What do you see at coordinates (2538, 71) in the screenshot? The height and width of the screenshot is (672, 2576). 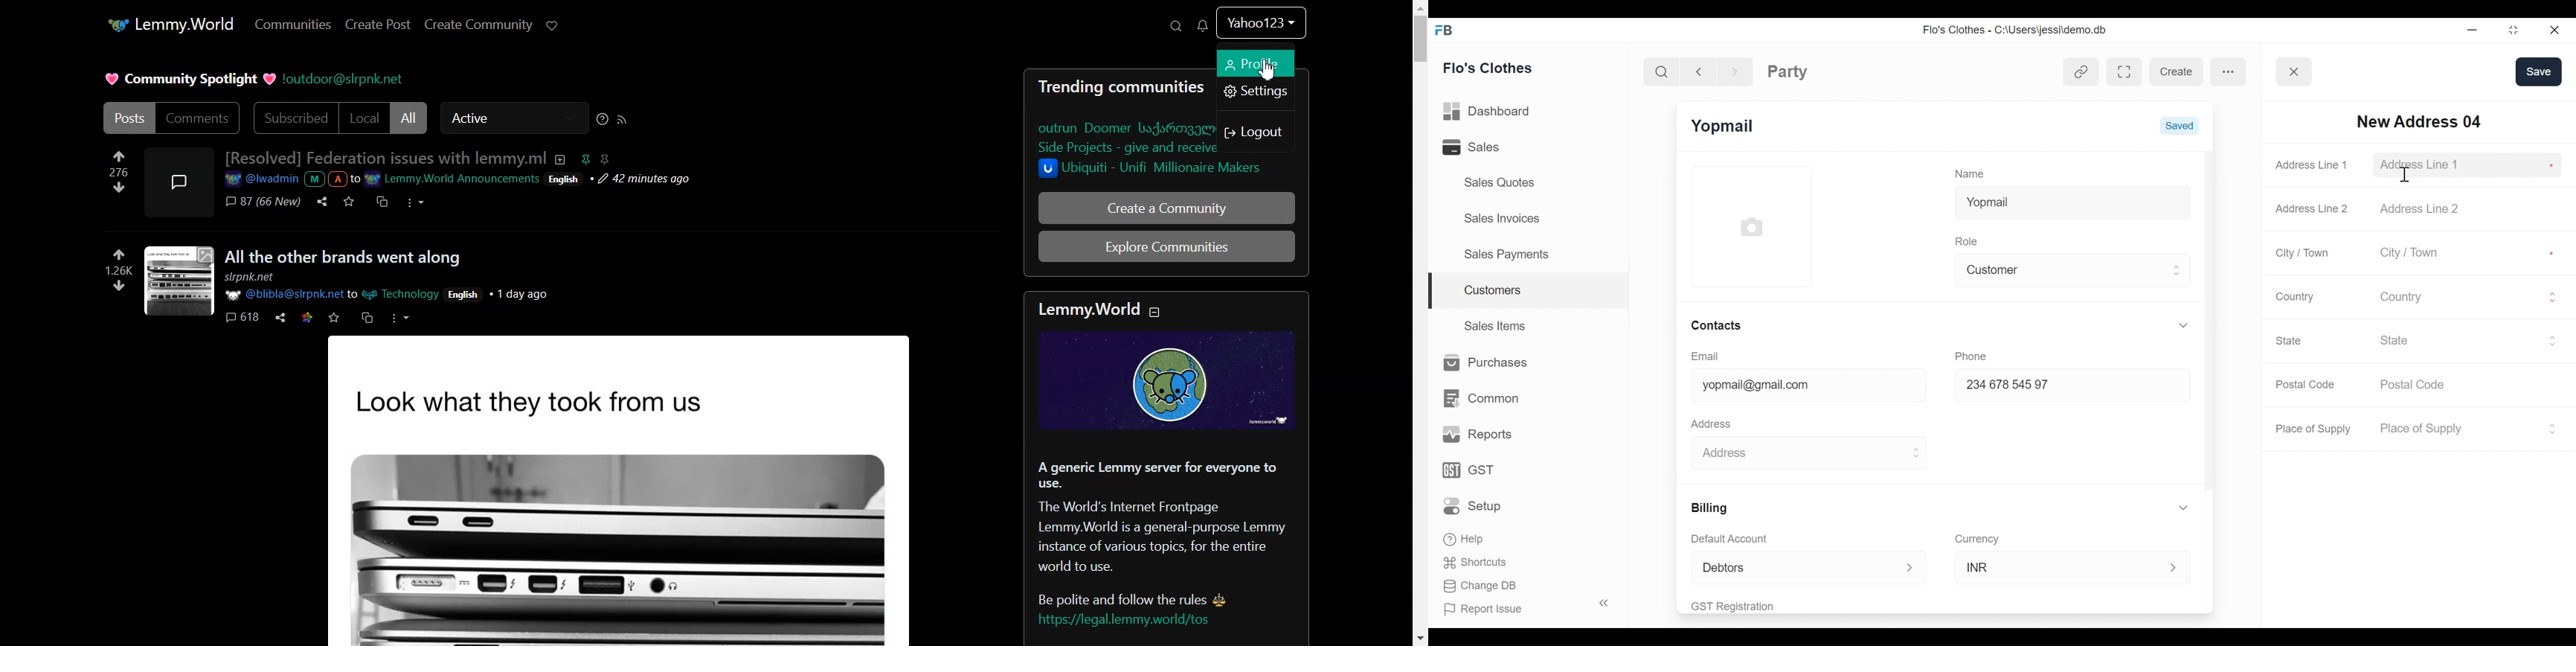 I see `save` at bounding box center [2538, 71].